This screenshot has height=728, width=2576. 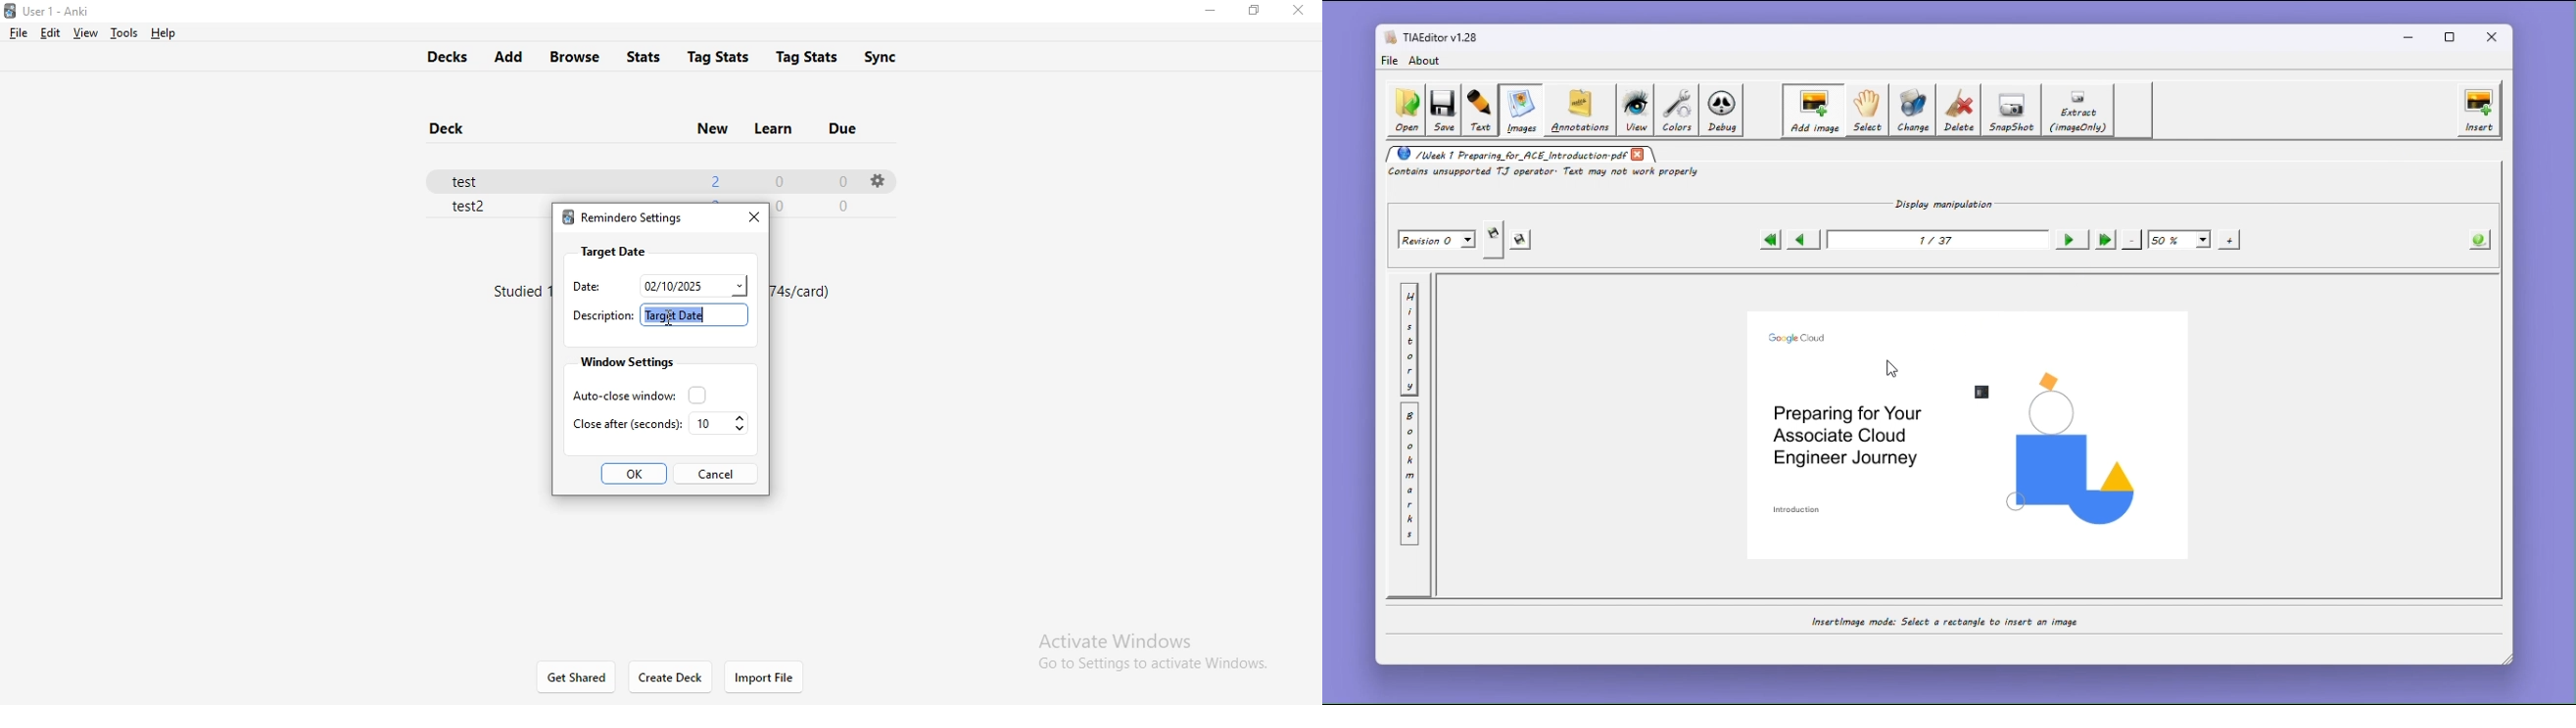 I want to click on auto close window, so click(x=635, y=394).